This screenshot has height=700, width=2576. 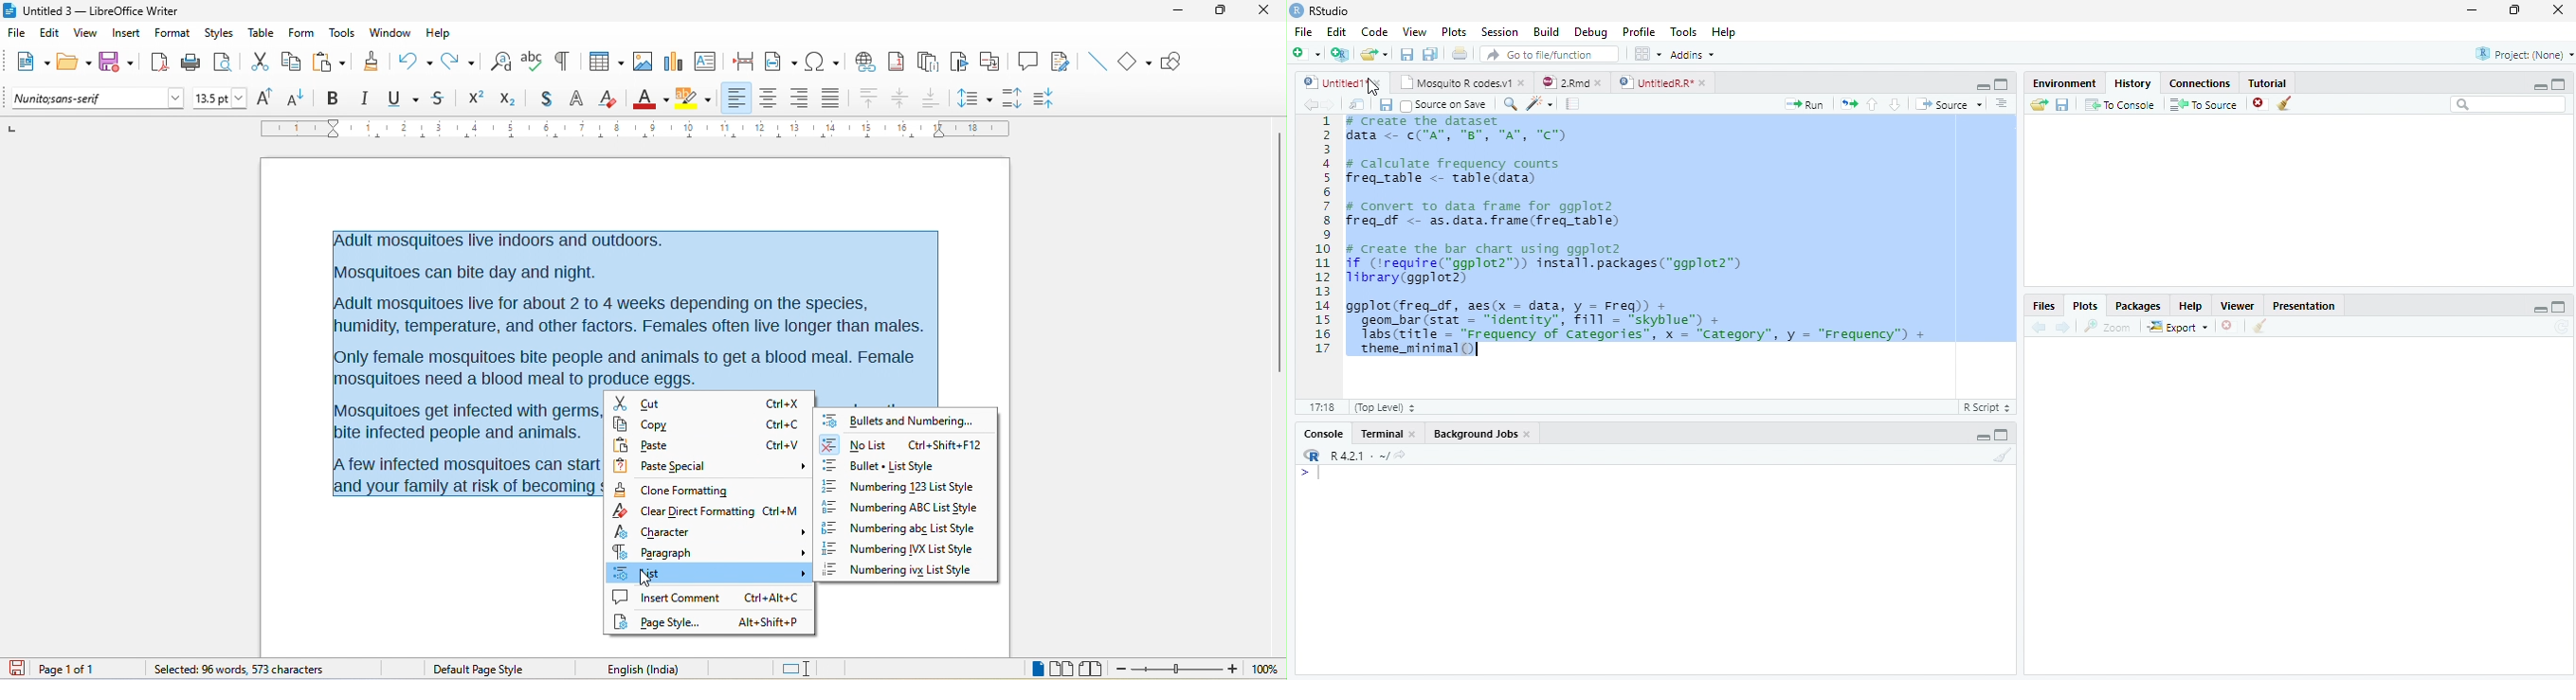 What do you see at coordinates (2560, 307) in the screenshot?
I see `Maximize` at bounding box center [2560, 307].